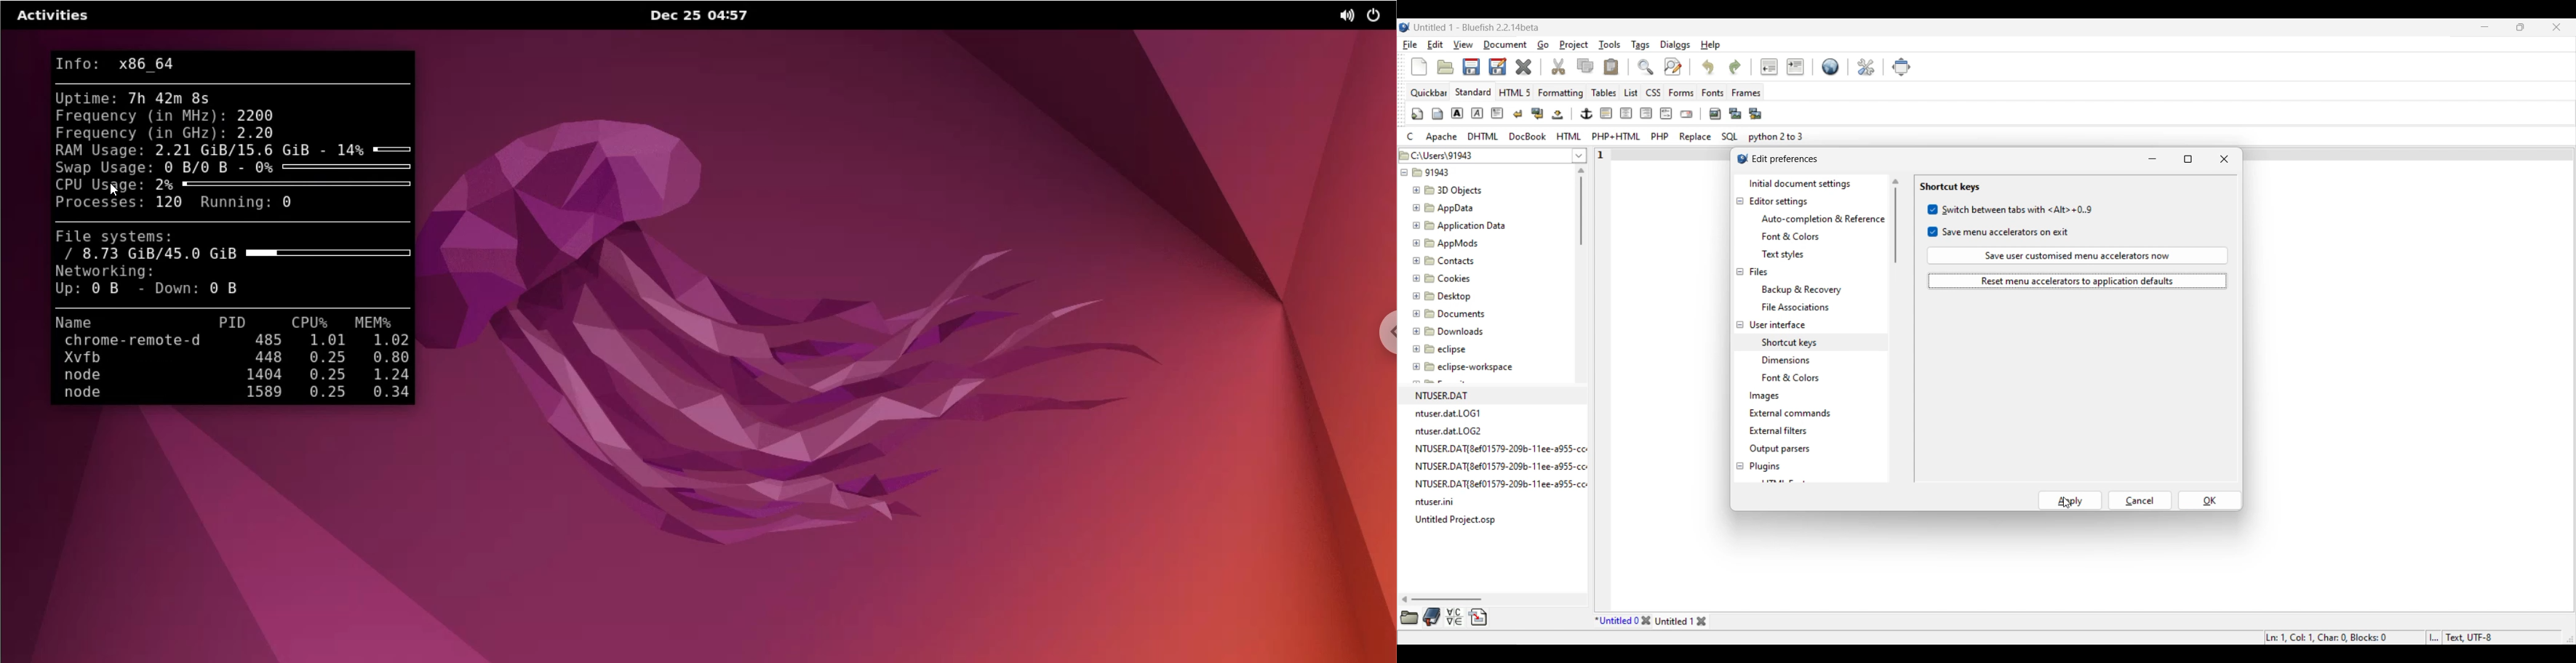 The width and height of the screenshot is (2576, 672). Describe the element at coordinates (1779, 449) in the screenshot. I see `Output parsers` at that location.